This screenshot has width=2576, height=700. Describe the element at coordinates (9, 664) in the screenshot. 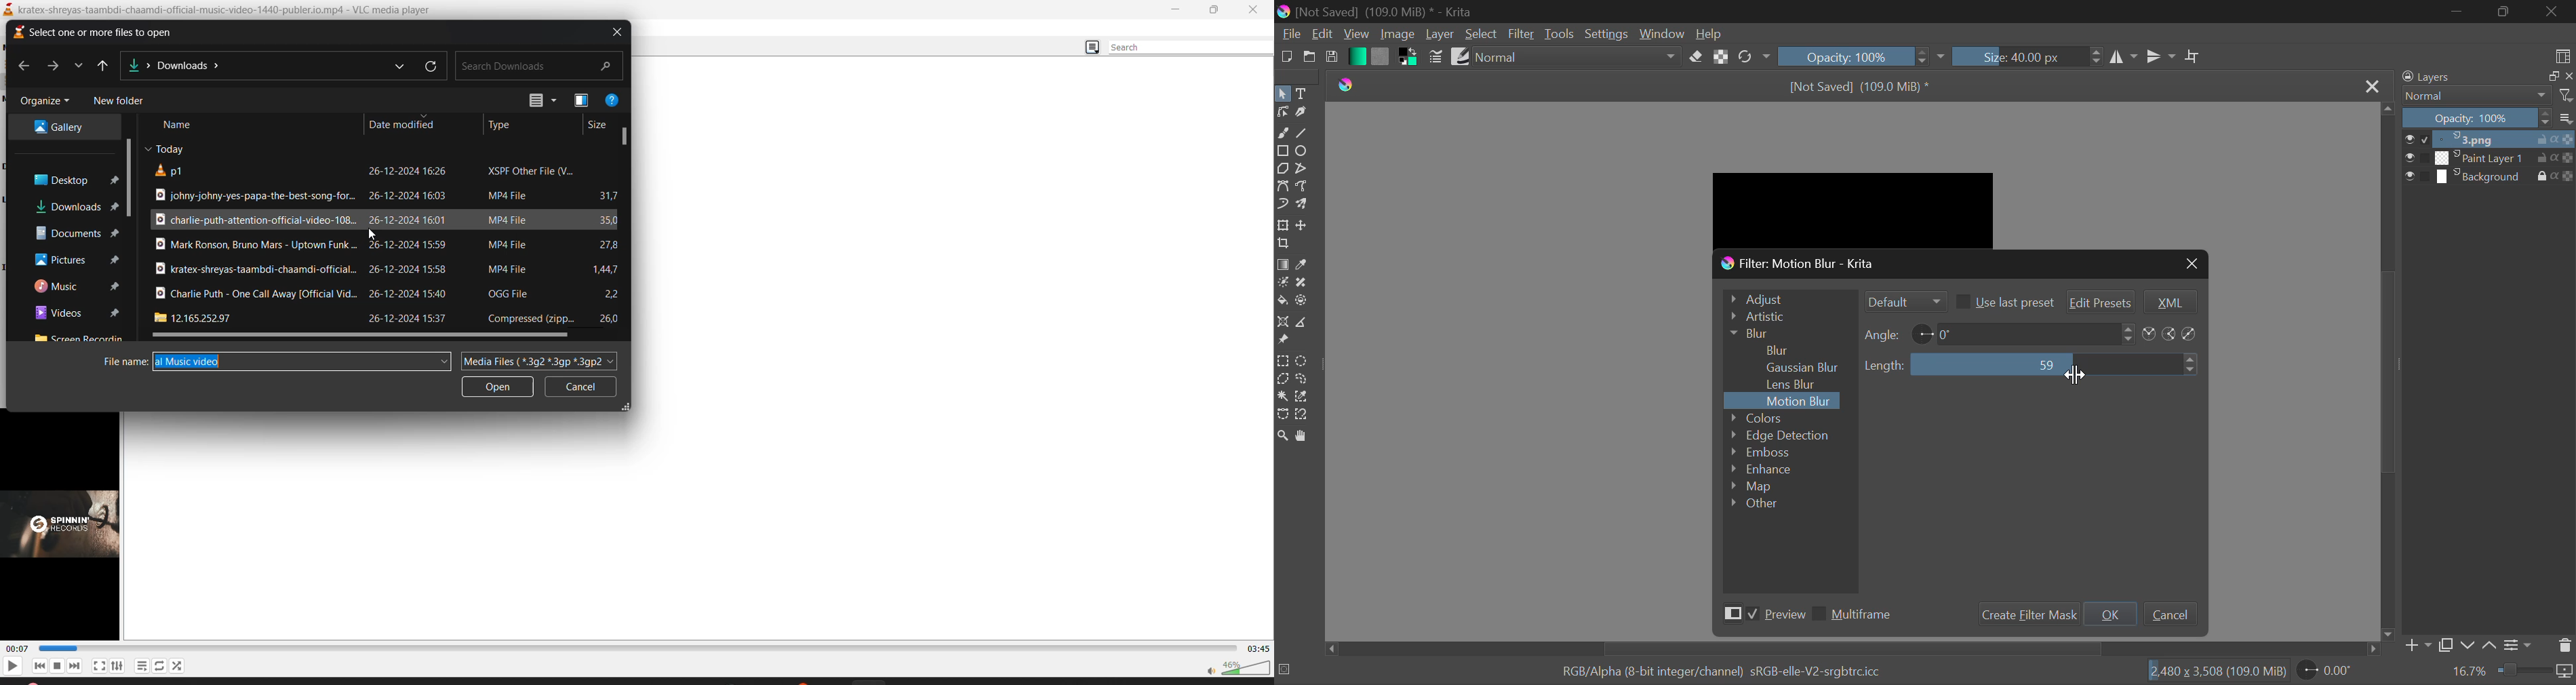

I see `play` at that location.